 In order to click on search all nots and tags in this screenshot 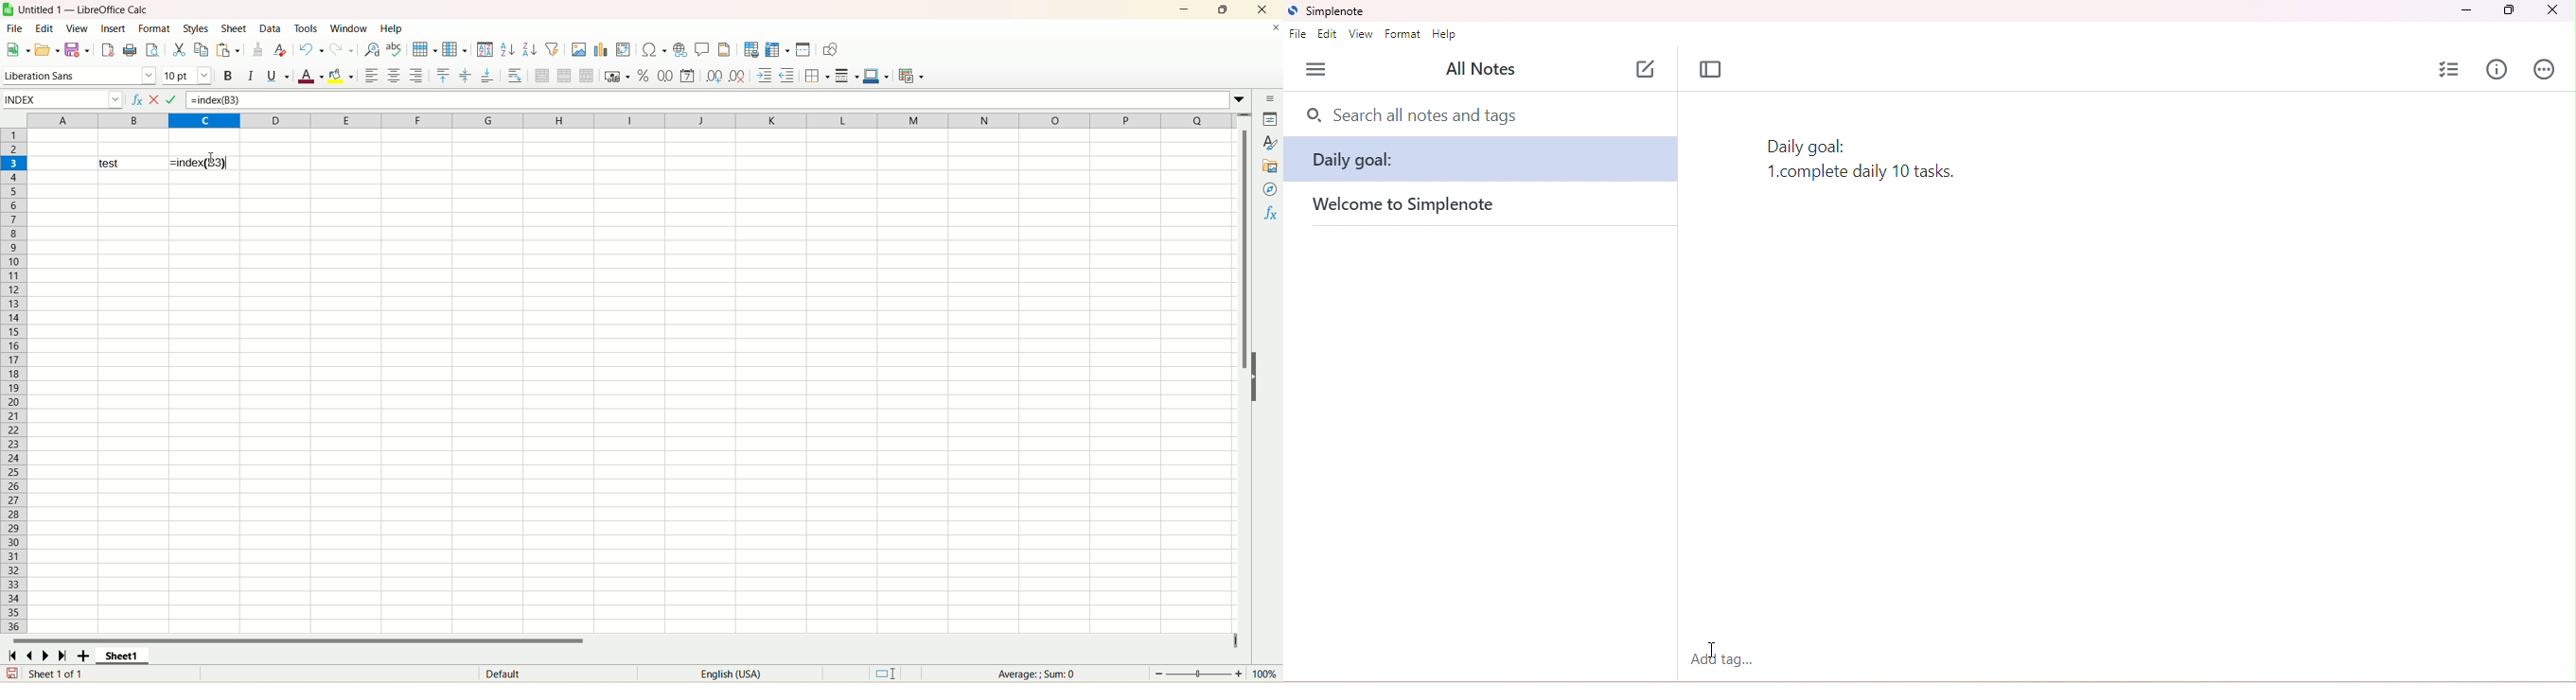, I will do `click(1424, 115)`.